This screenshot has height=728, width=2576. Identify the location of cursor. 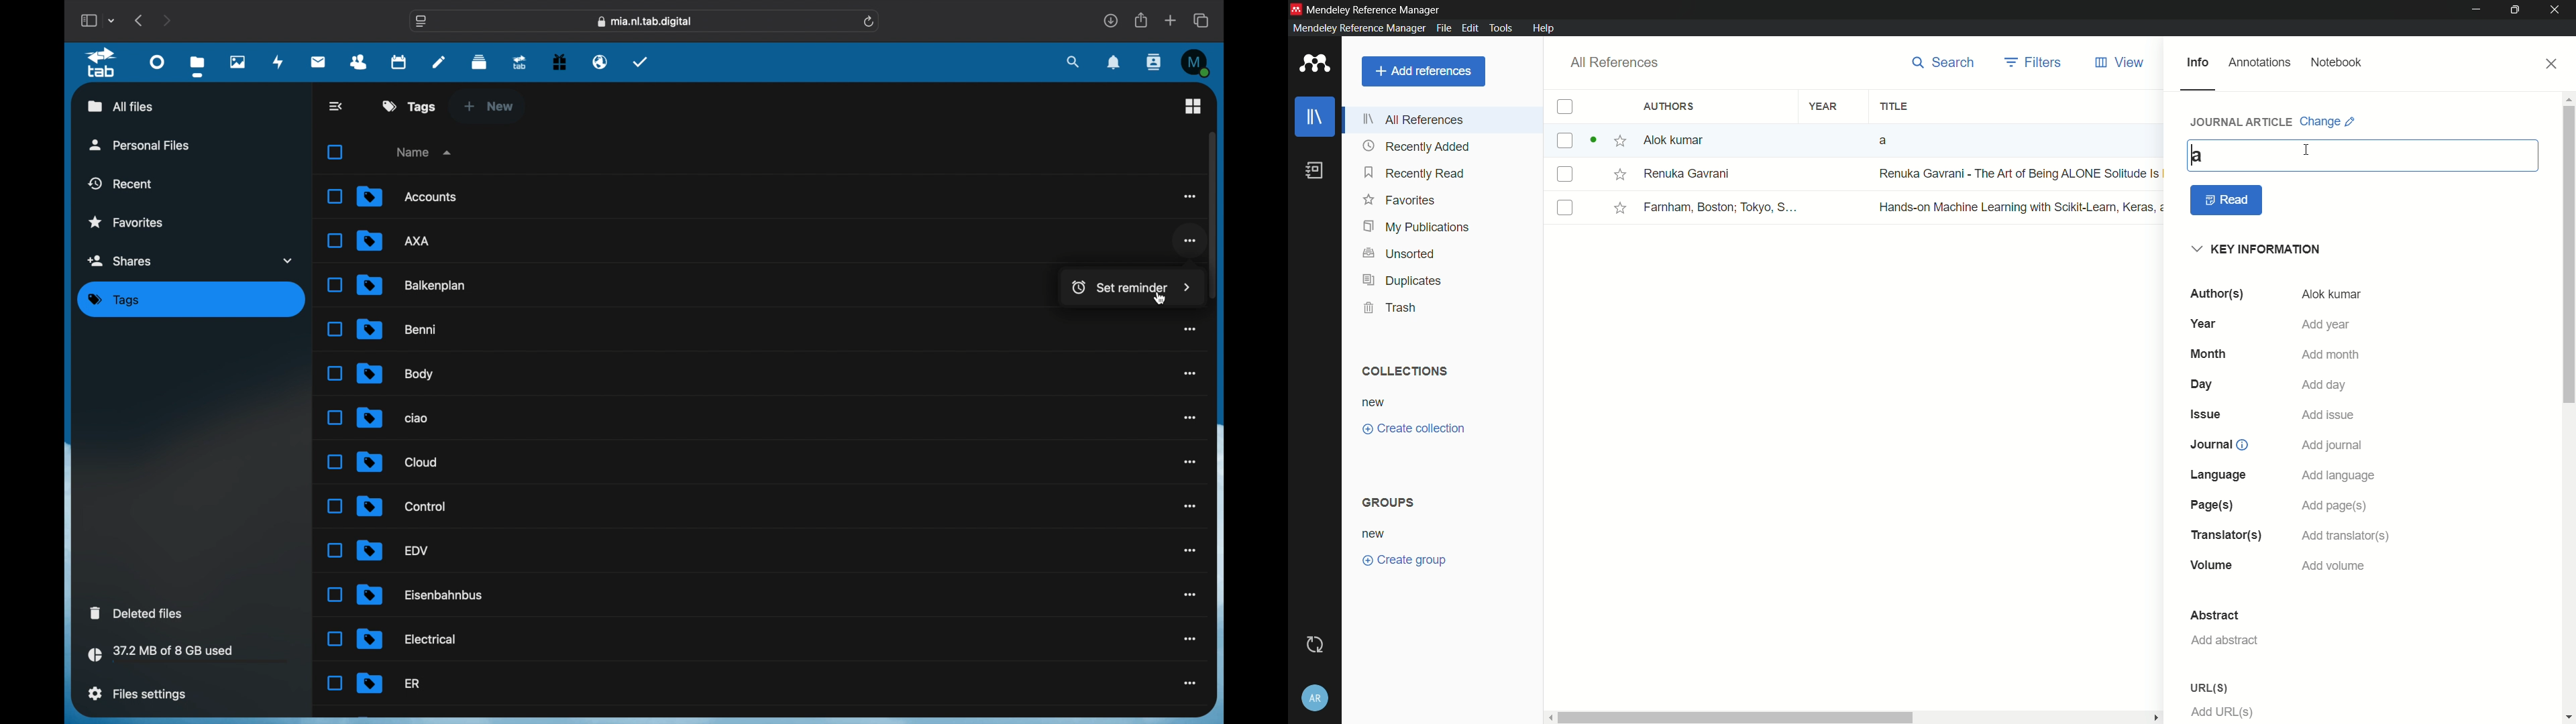
(1159, 297).